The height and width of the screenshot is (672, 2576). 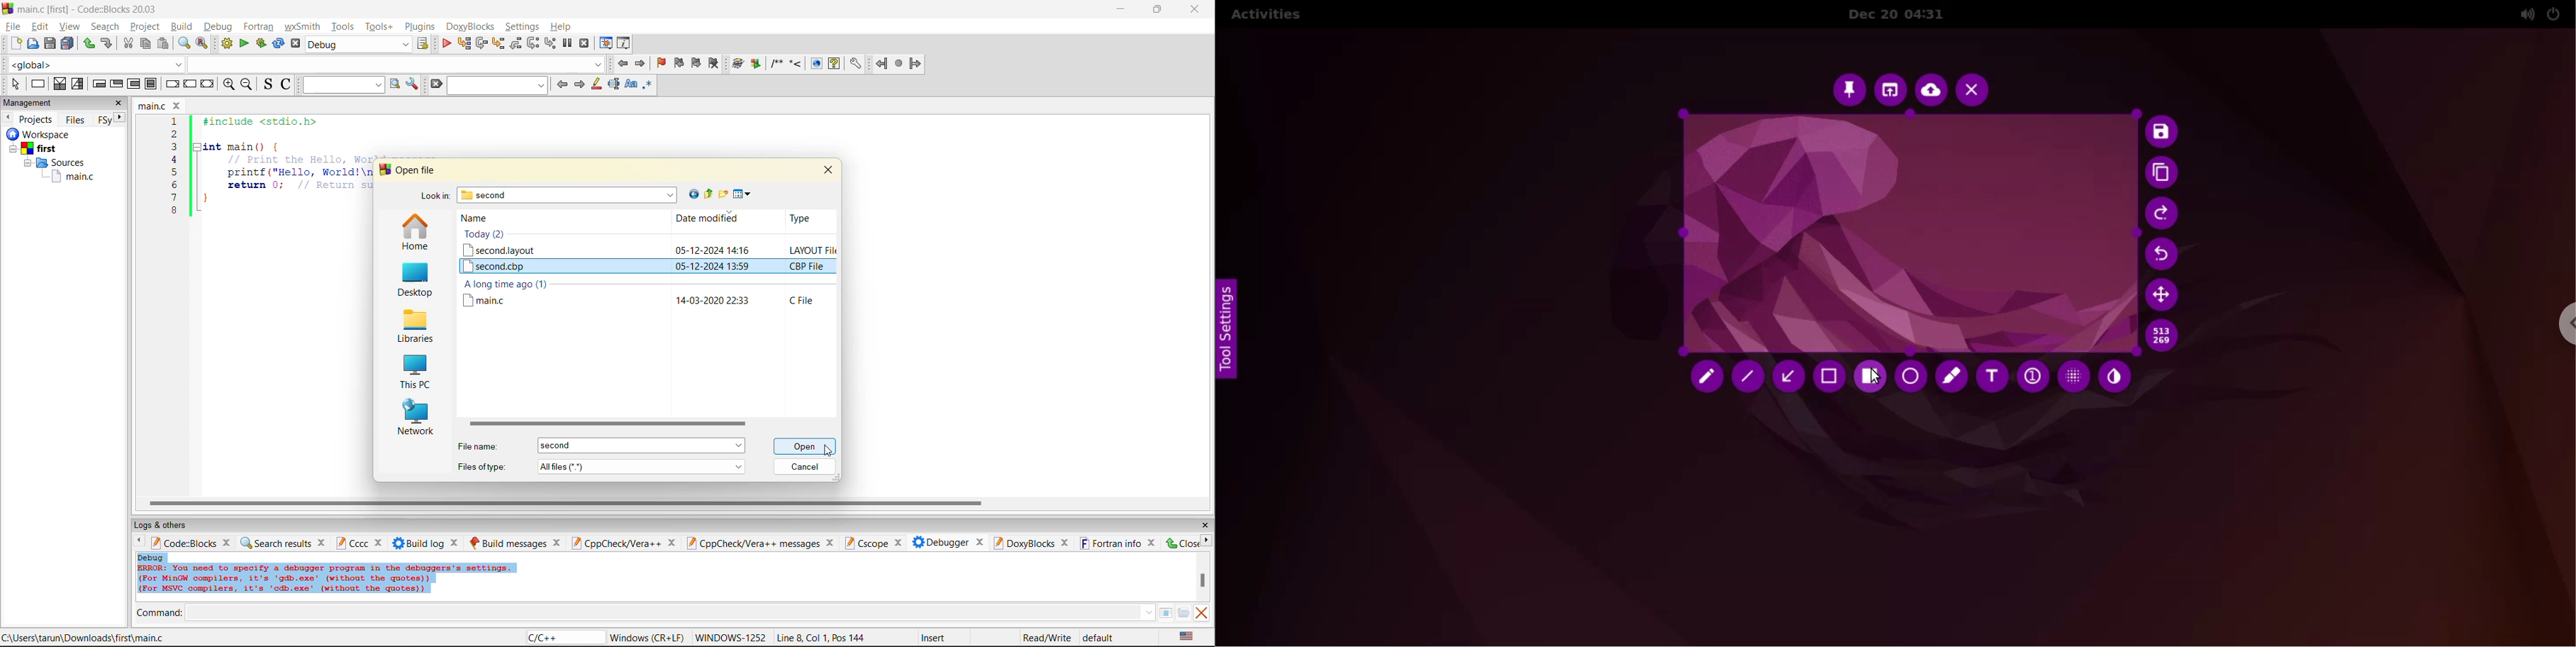 I want to click on name, so click(x=481, y=218).